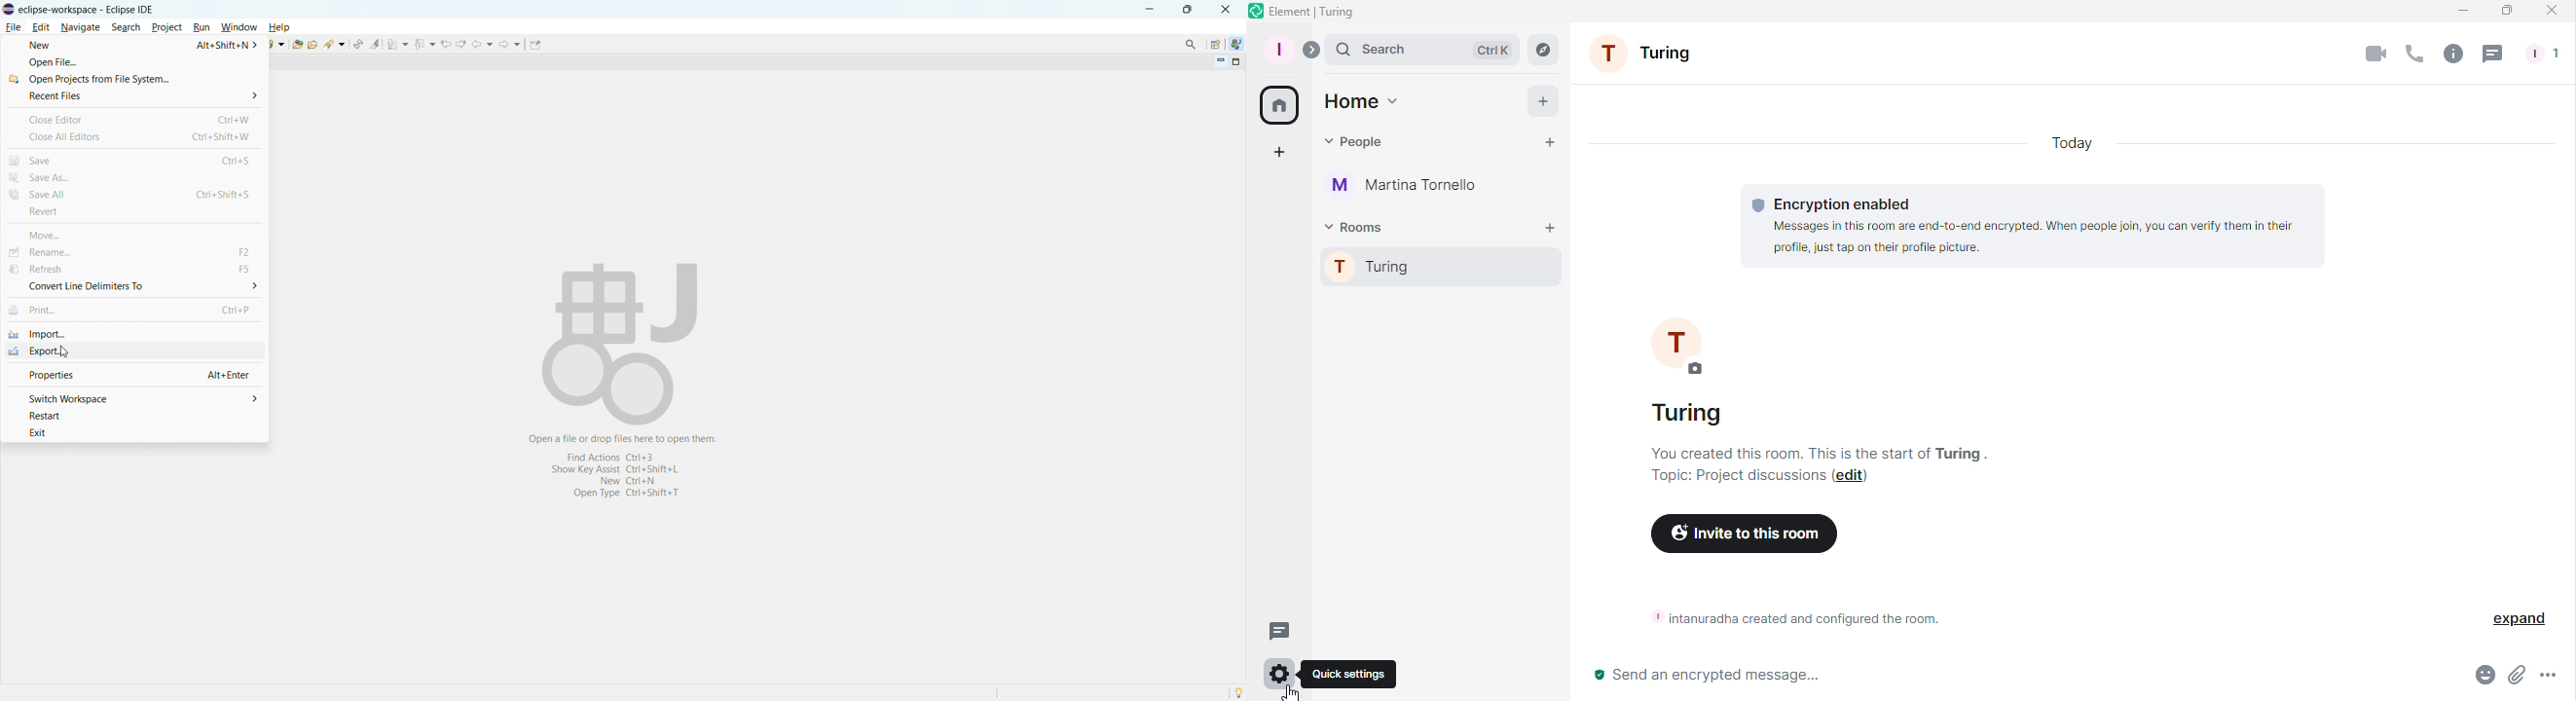  Describe the element at coordinates (398, 44) in the screenshot. I see `next annotation` at that location.